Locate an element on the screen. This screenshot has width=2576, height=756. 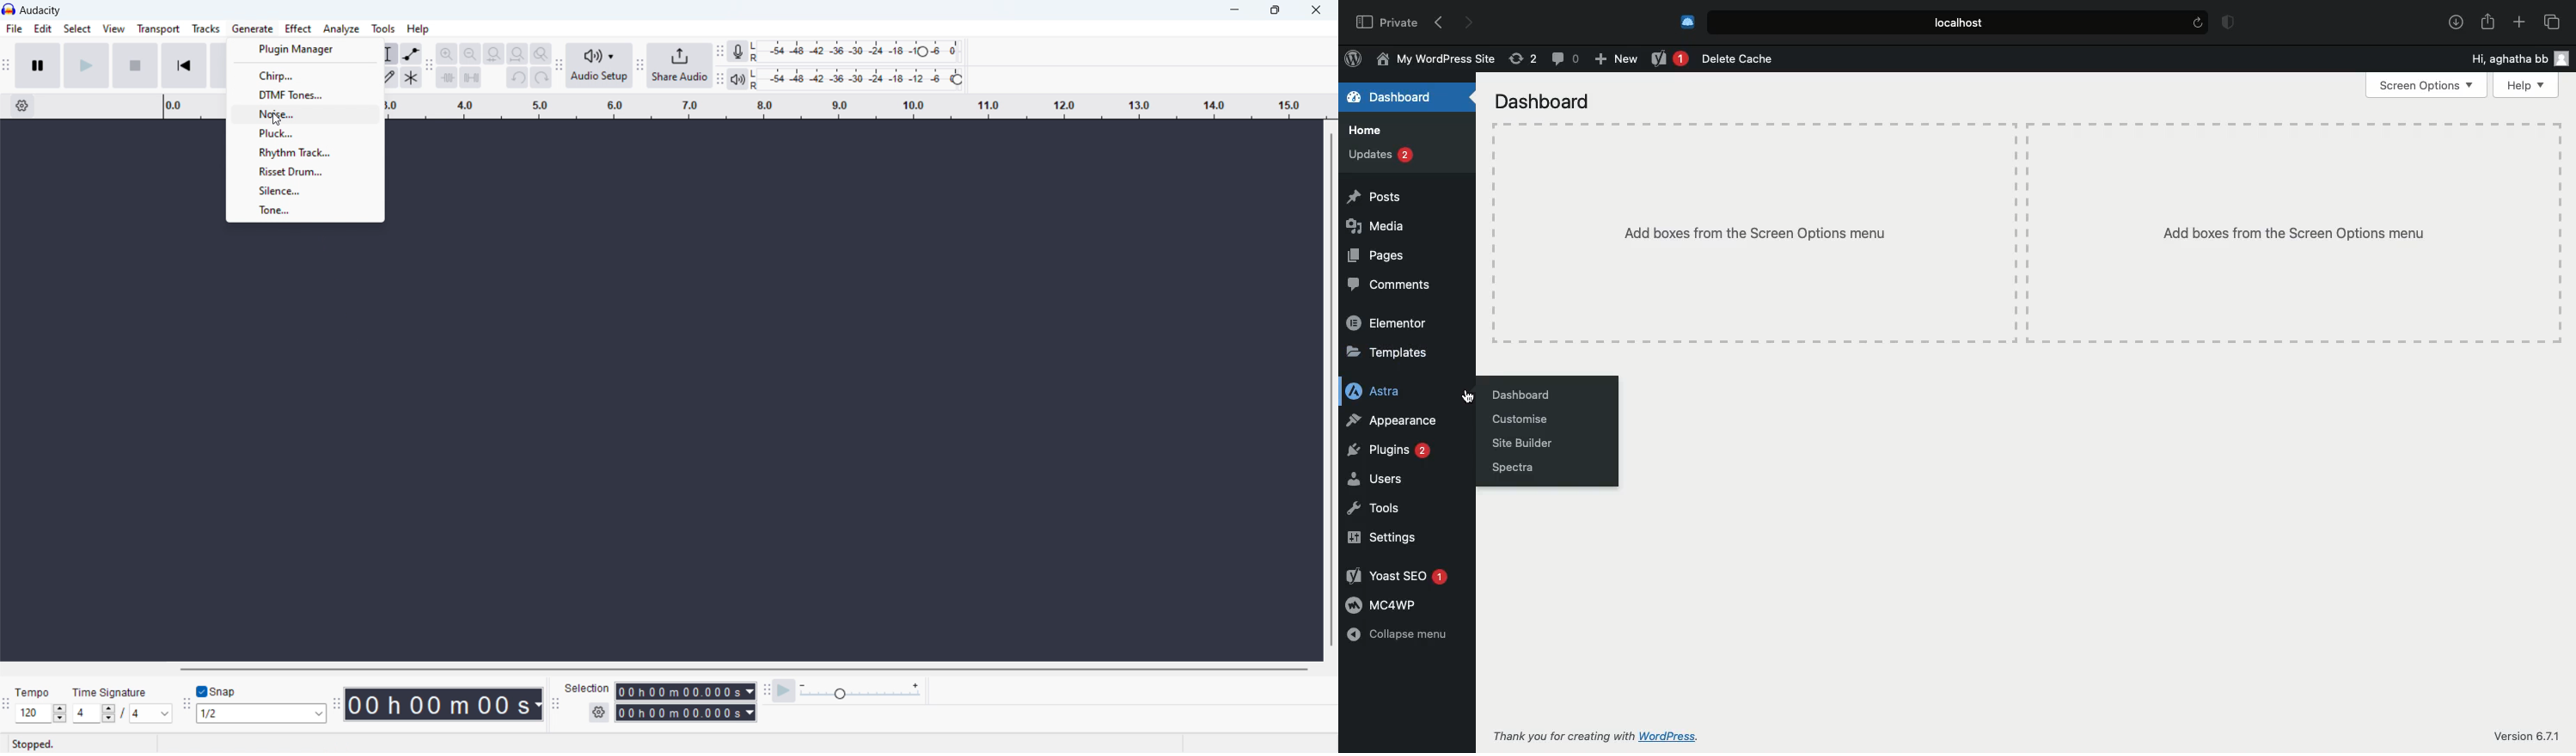
Add boxes from the screen options menu is located at coordinates (1752, 232).